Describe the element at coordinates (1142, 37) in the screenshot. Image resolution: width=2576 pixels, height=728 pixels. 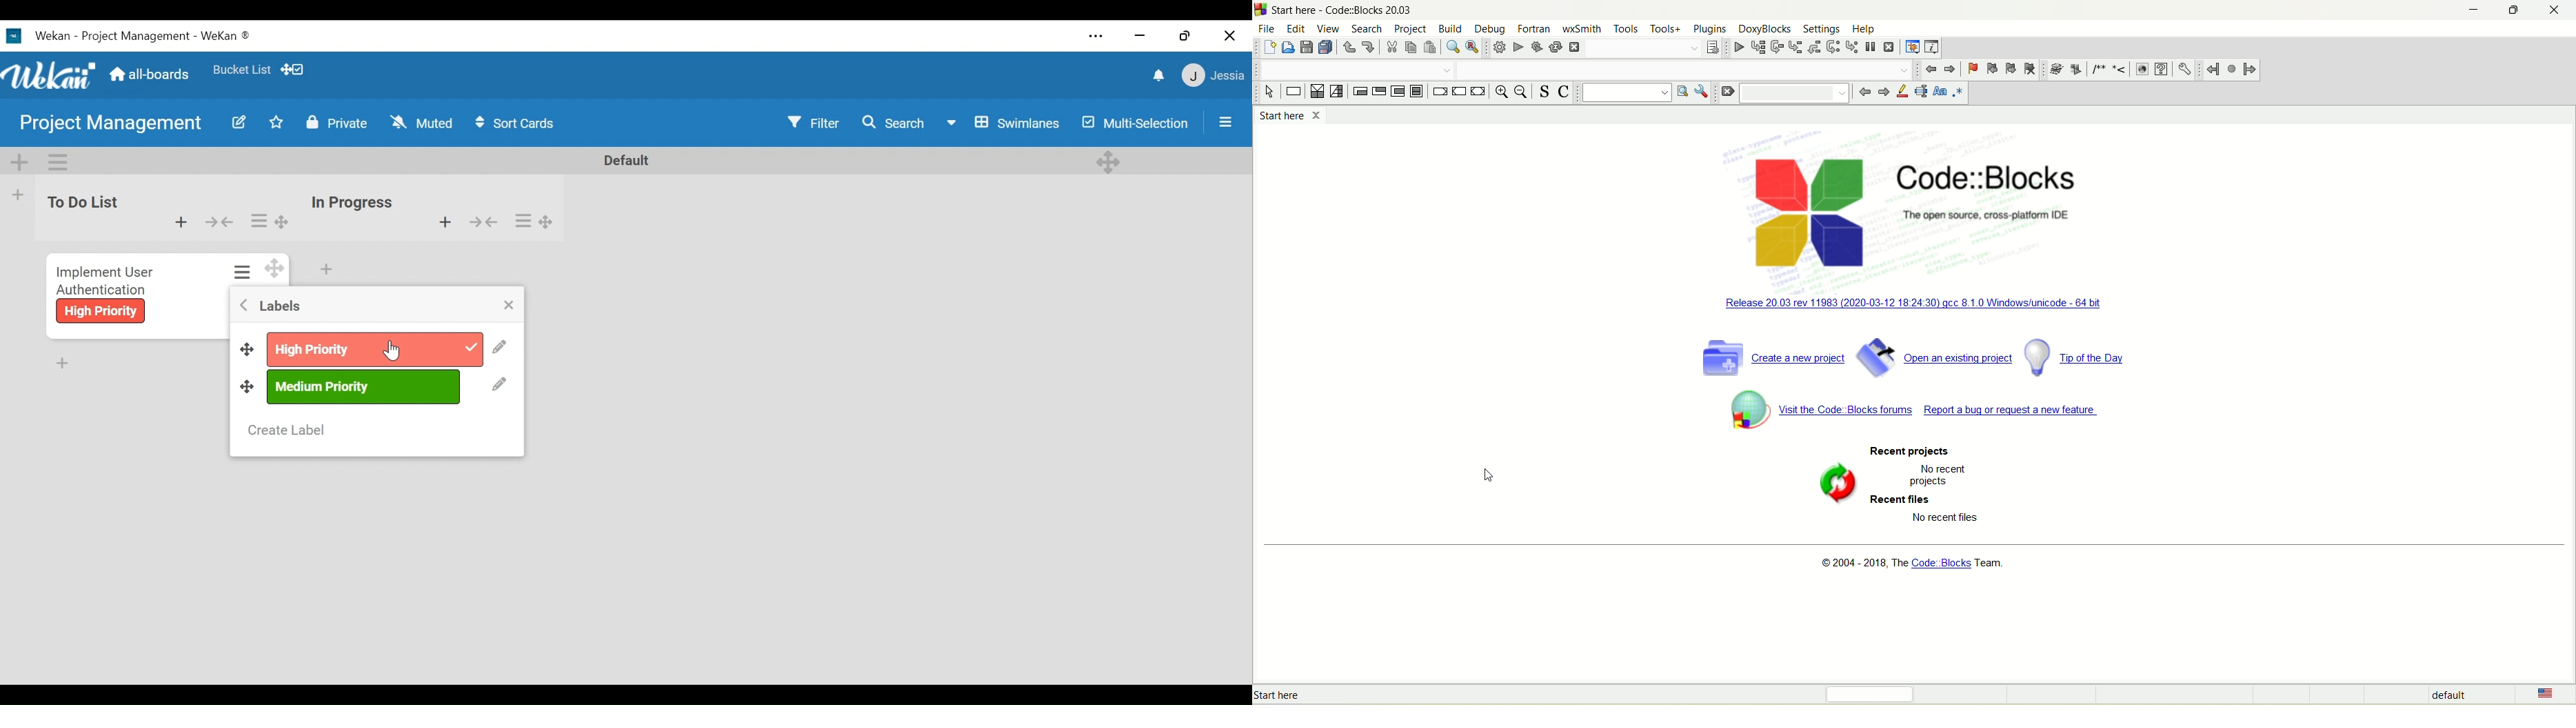
I see `minimize` at that location.